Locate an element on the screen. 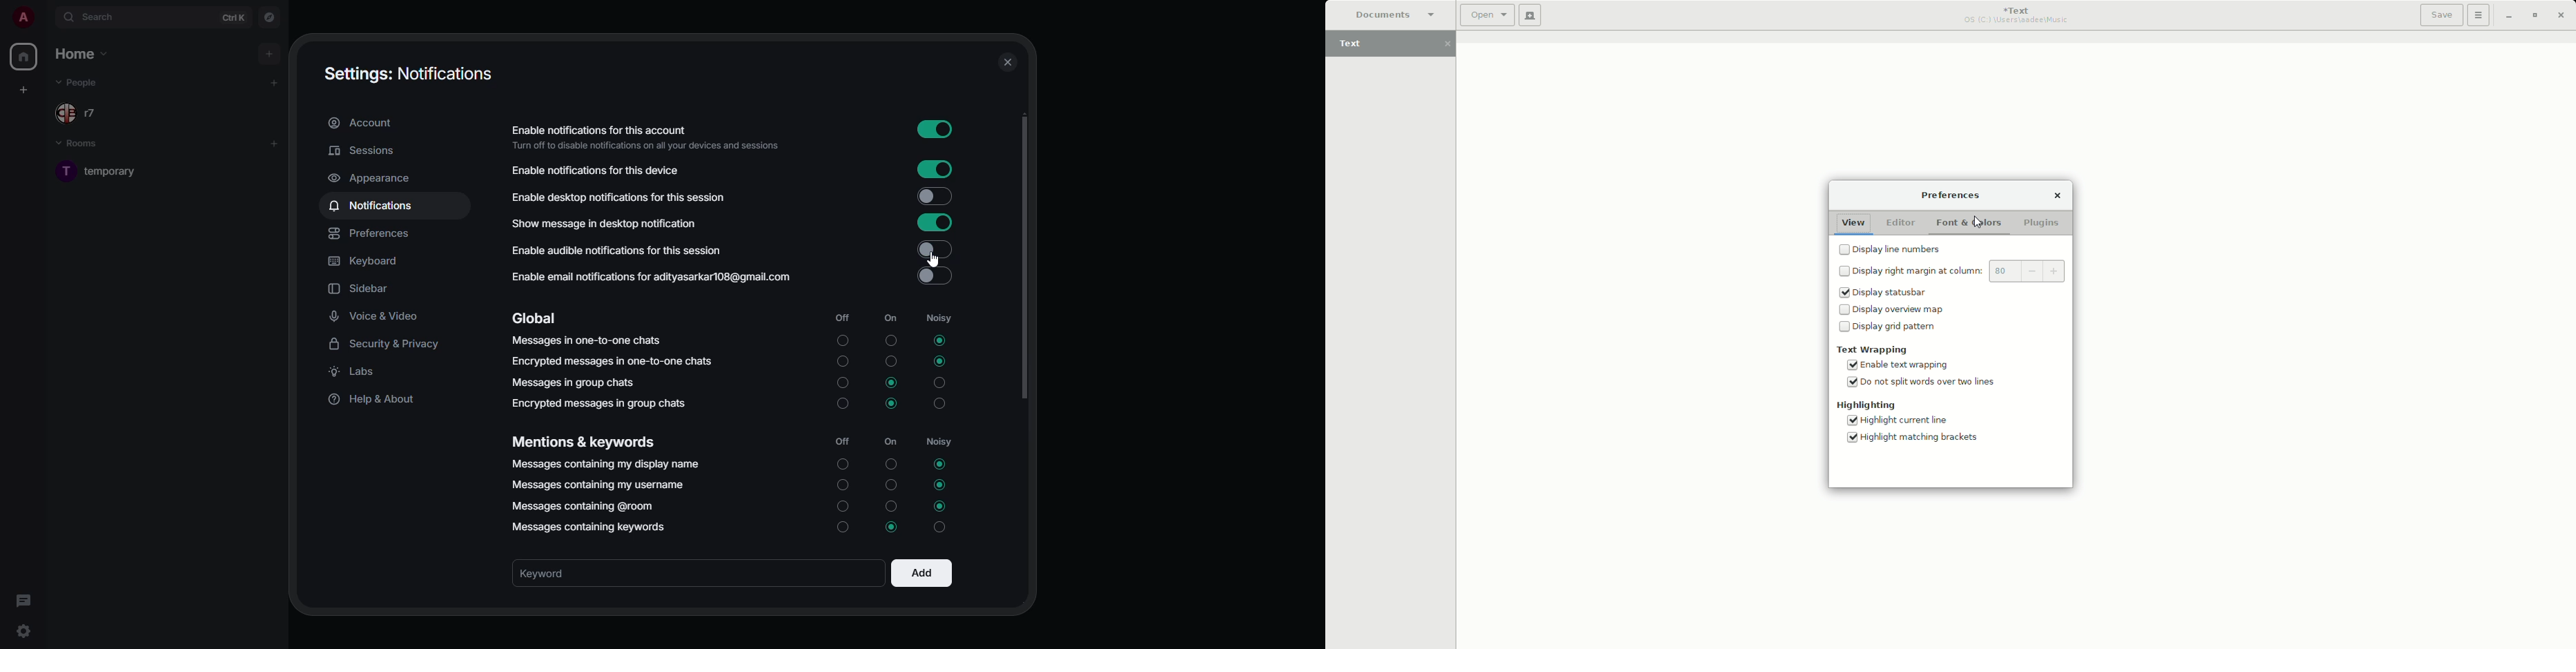 This screenshot has width=2576, height=672. add is located at coordinates (273, 144).